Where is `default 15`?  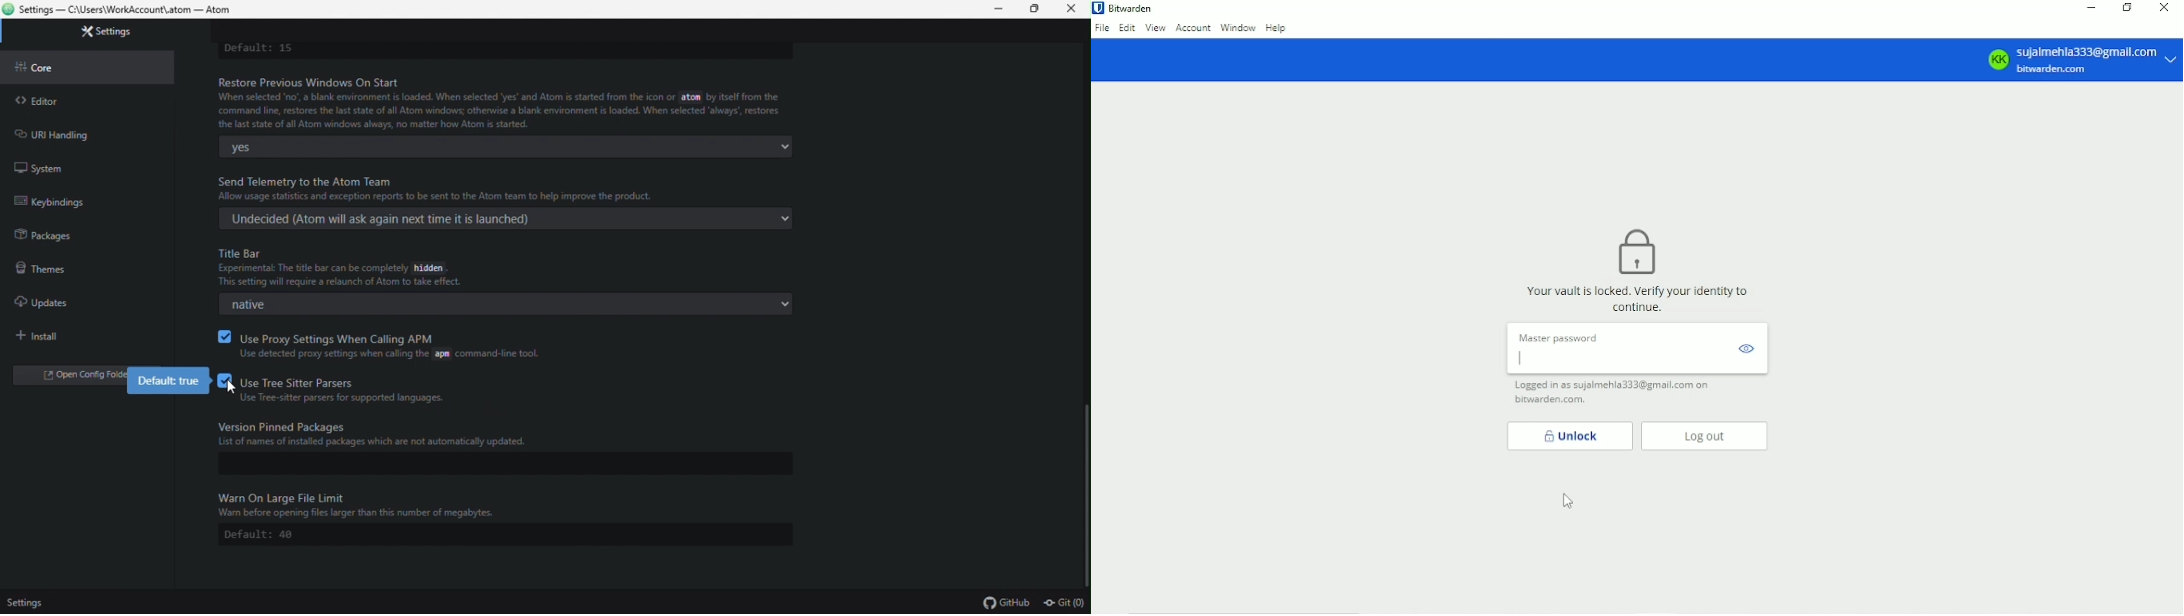 default 15 is located at coordinates (261, 49).